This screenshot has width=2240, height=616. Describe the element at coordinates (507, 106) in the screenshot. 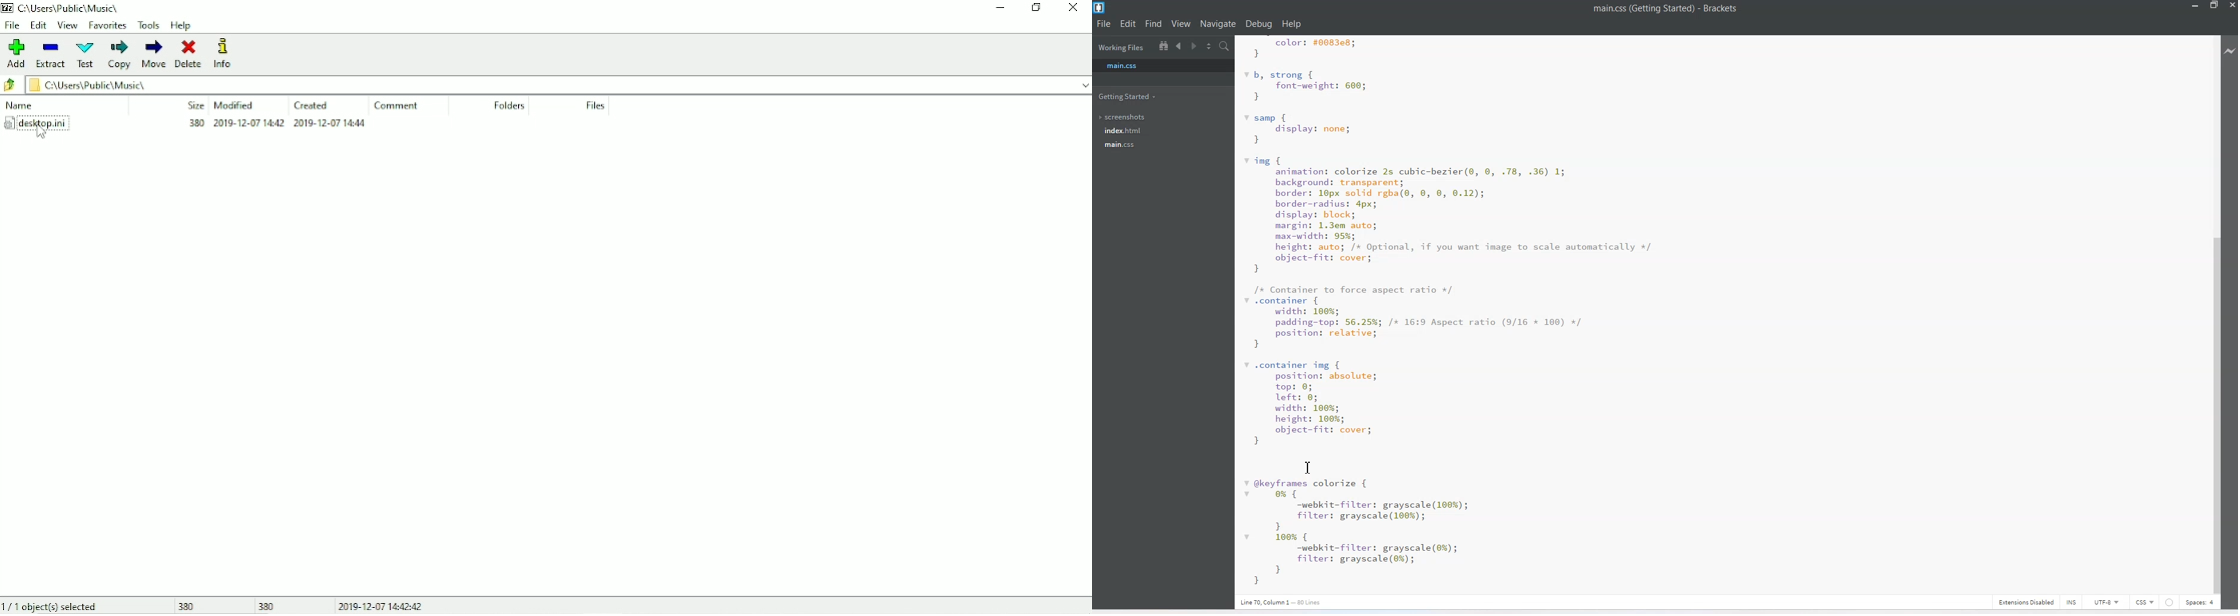

I see `Folders` at that location.